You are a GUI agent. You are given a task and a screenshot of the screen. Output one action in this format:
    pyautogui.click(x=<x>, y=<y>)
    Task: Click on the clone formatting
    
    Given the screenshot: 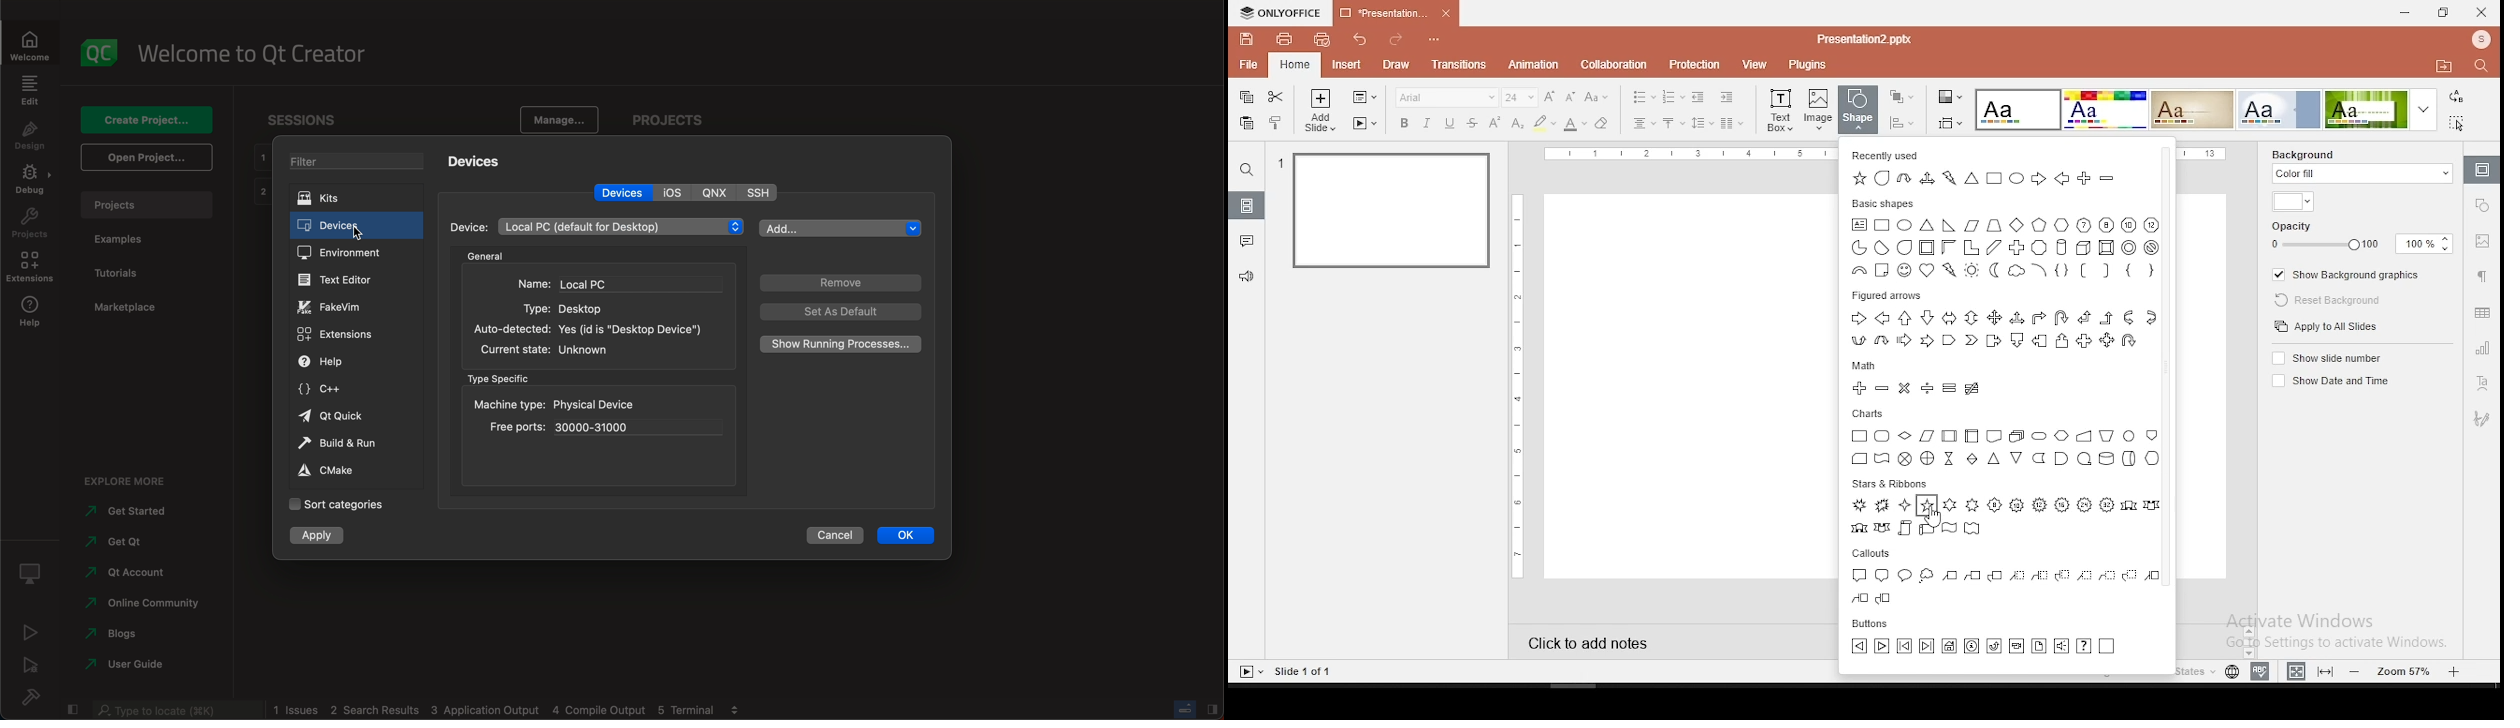 What is the action you would take?
    pyautogui.click(x=1276, y=122)
    